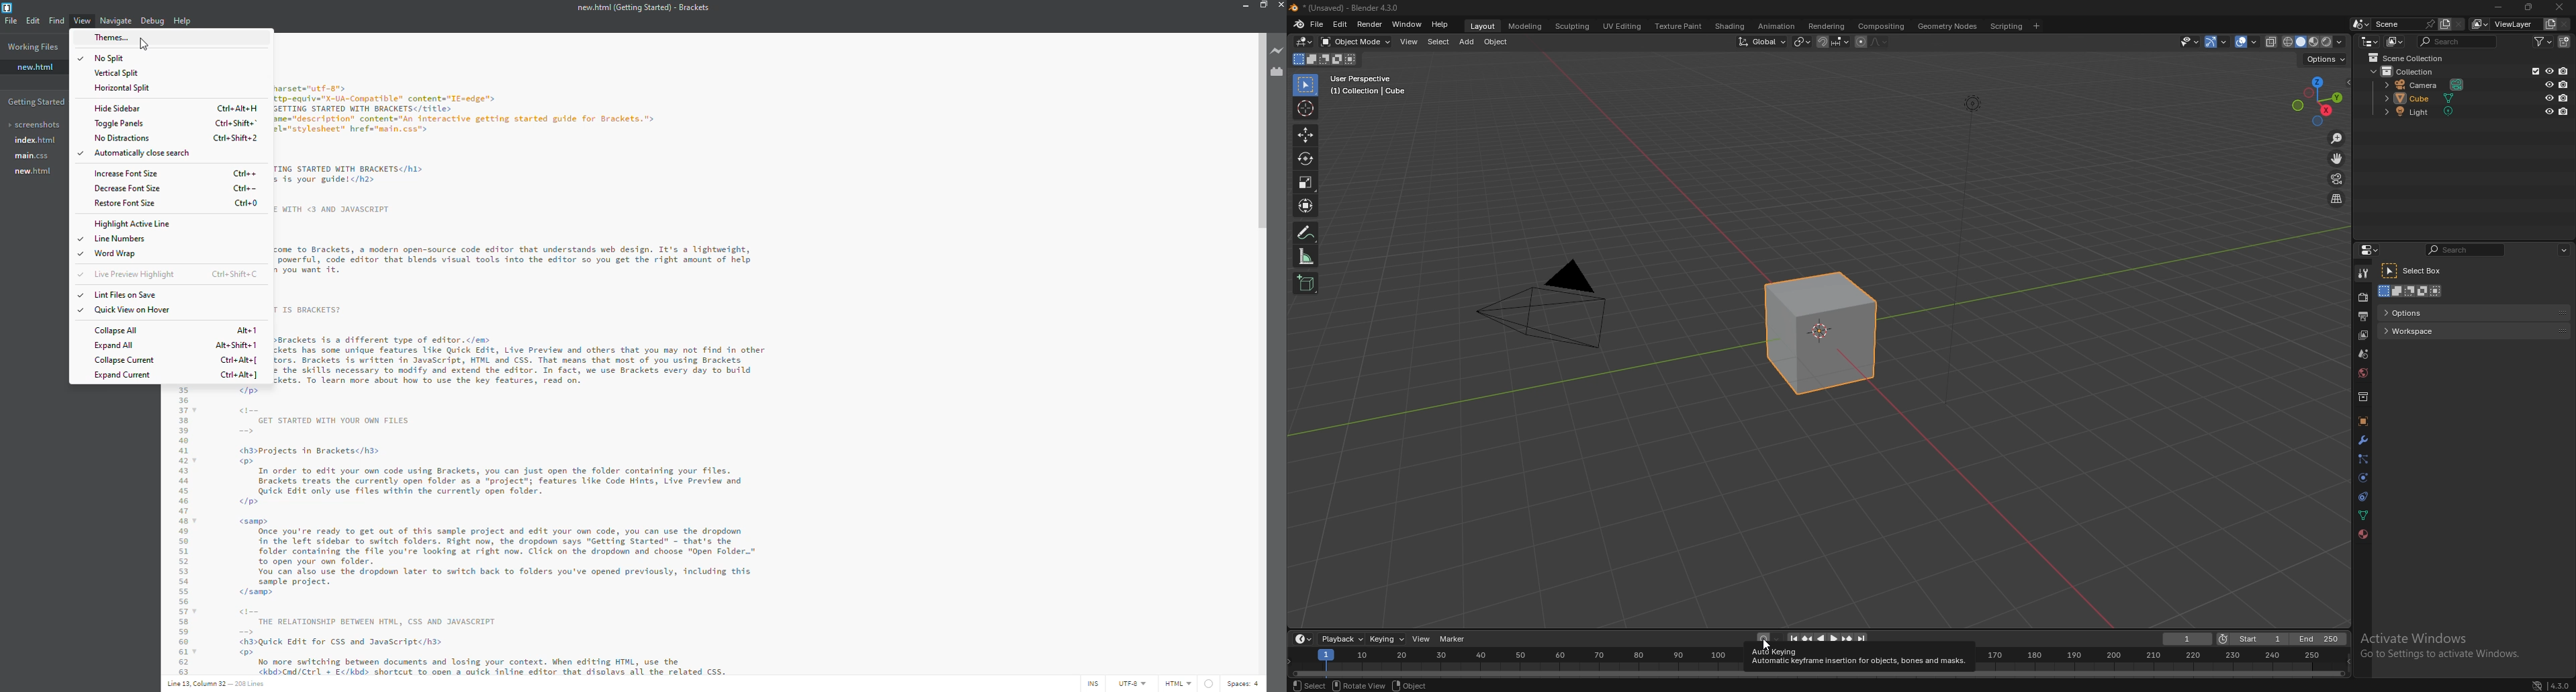 The height and width of the screenshot is (700, 2576). What do you see at coordinates (1343, 638) in the screenshot?
I see `playback` at bounding box center [1343, 638].